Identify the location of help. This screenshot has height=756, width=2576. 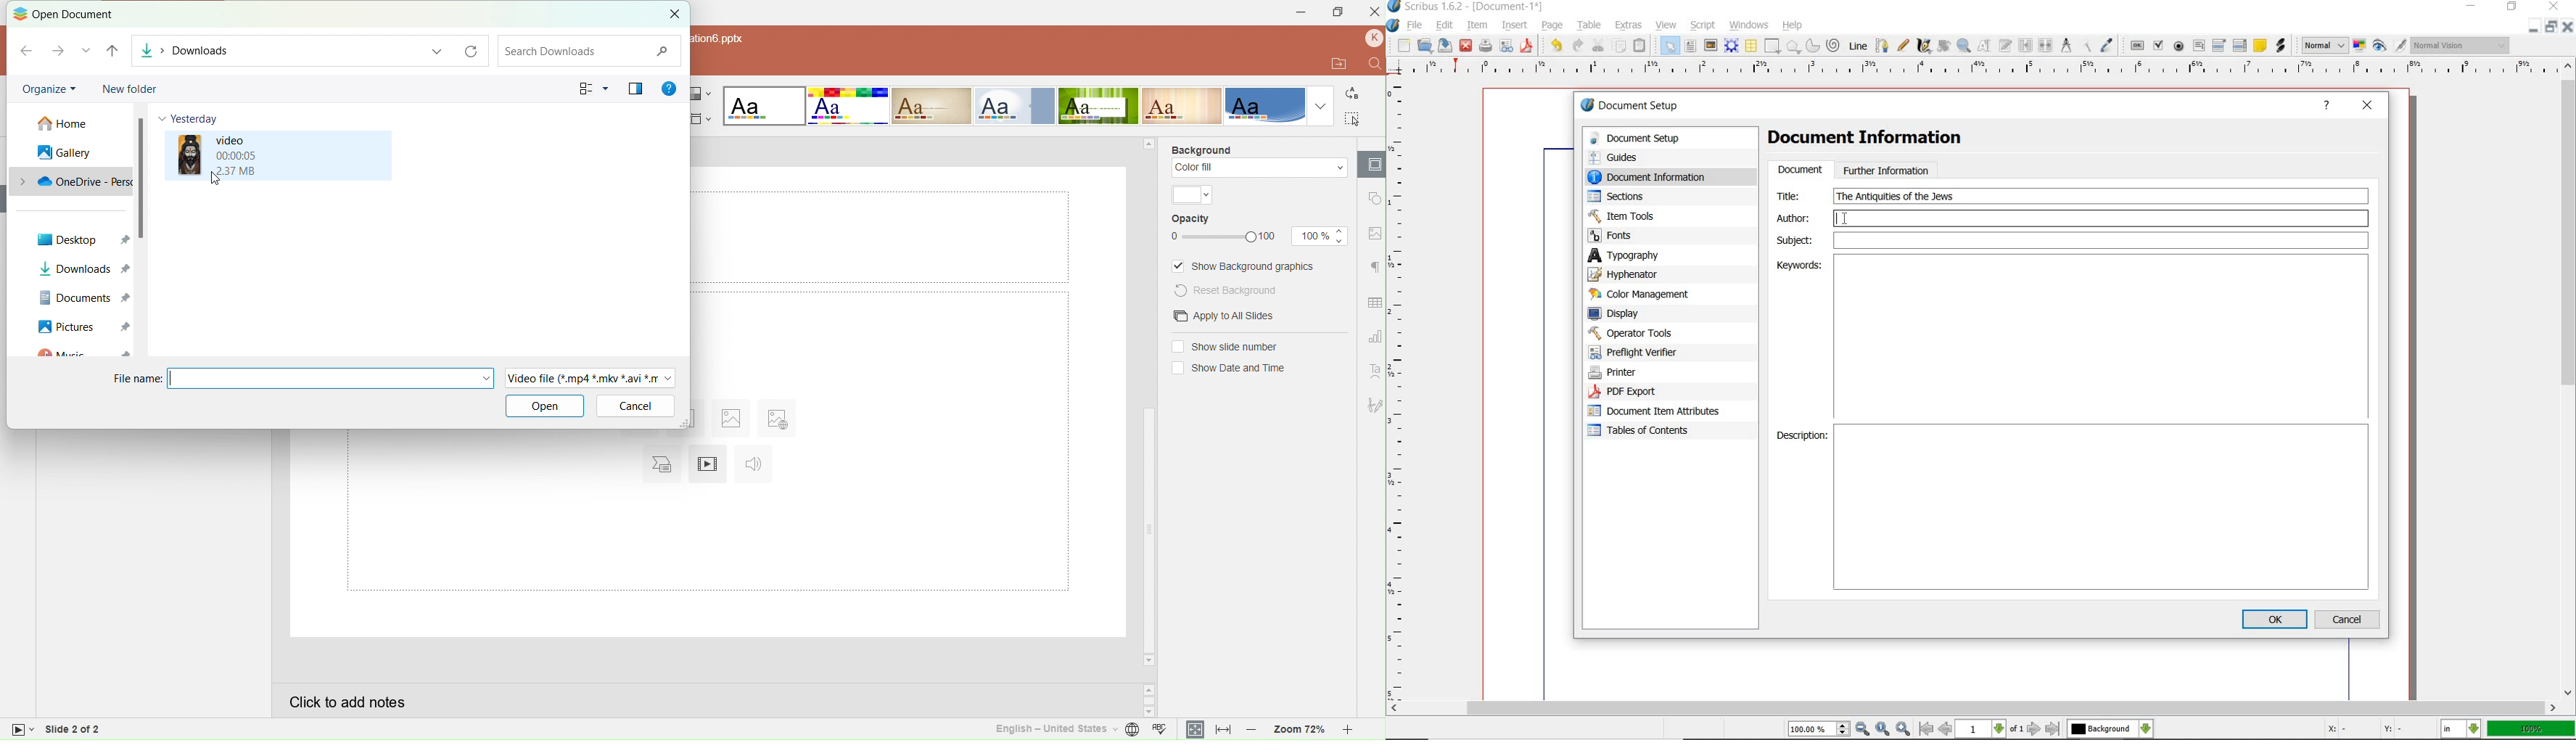
(1795, 24).